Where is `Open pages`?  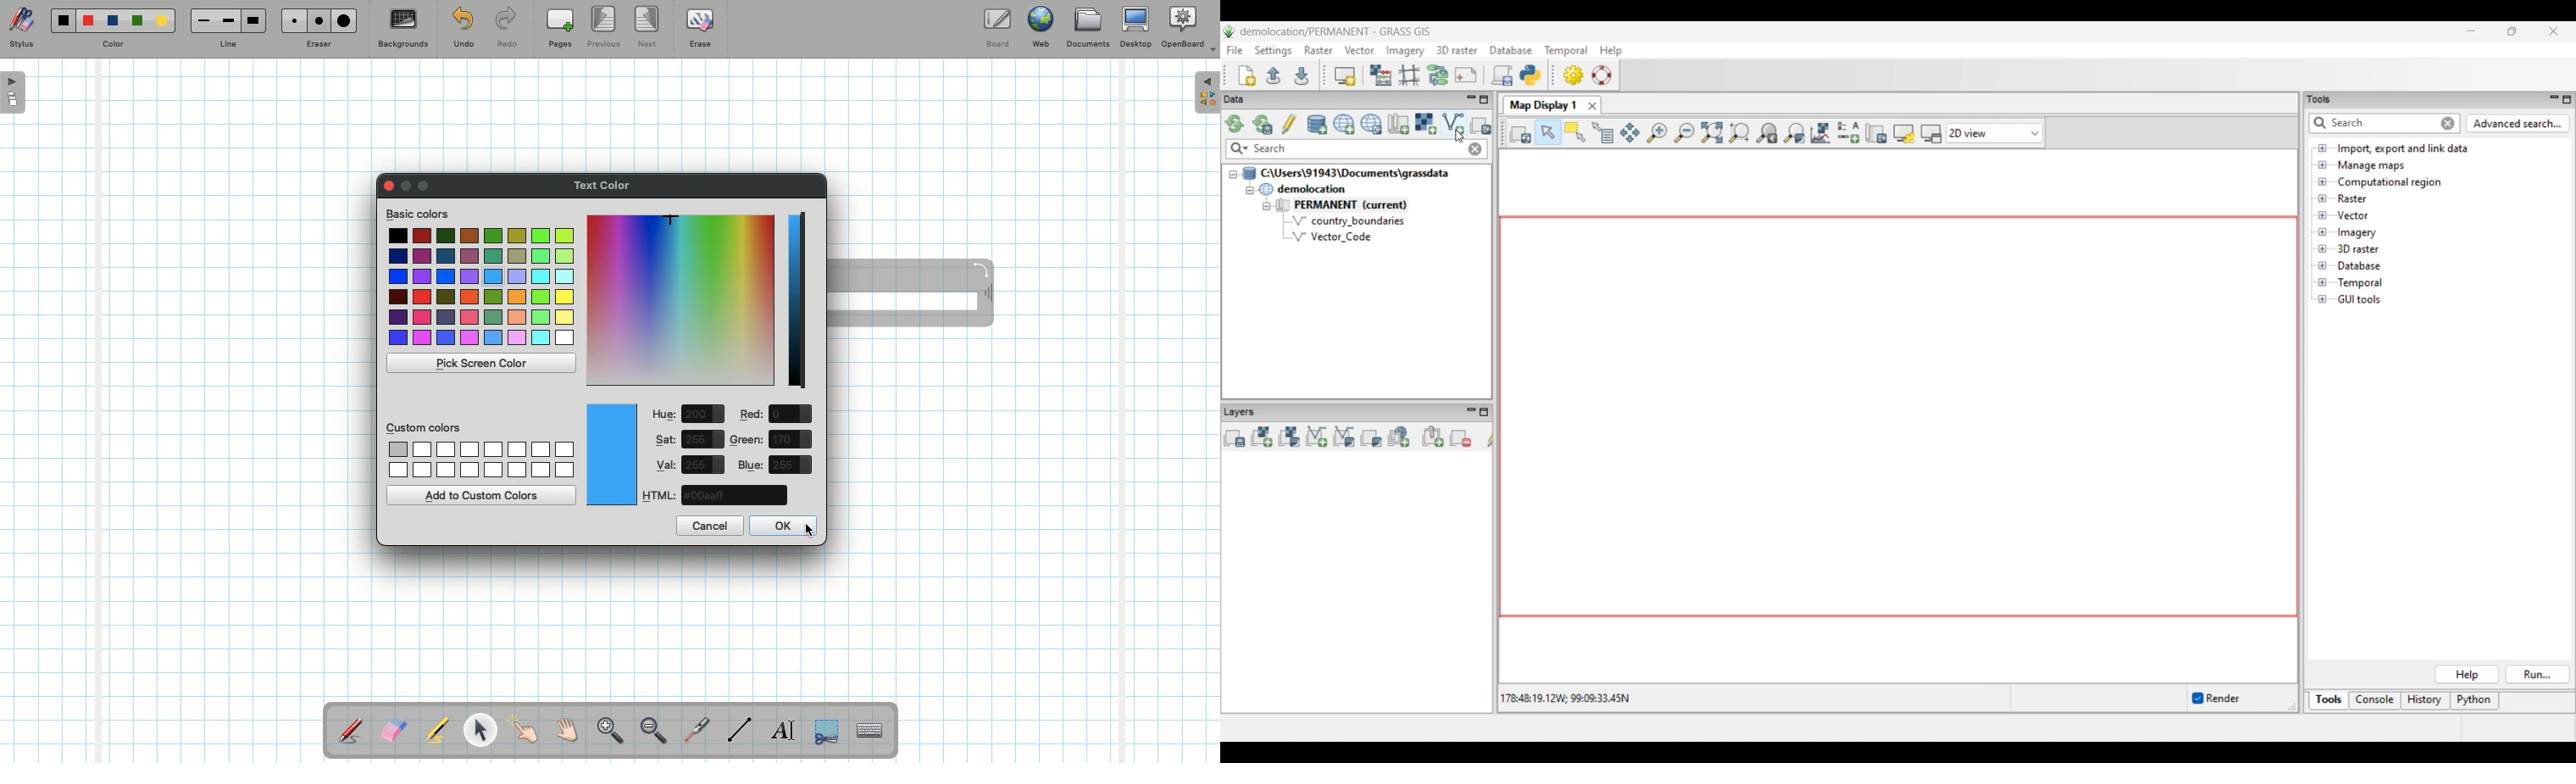
Open pages is located at coordinates (14, 92).